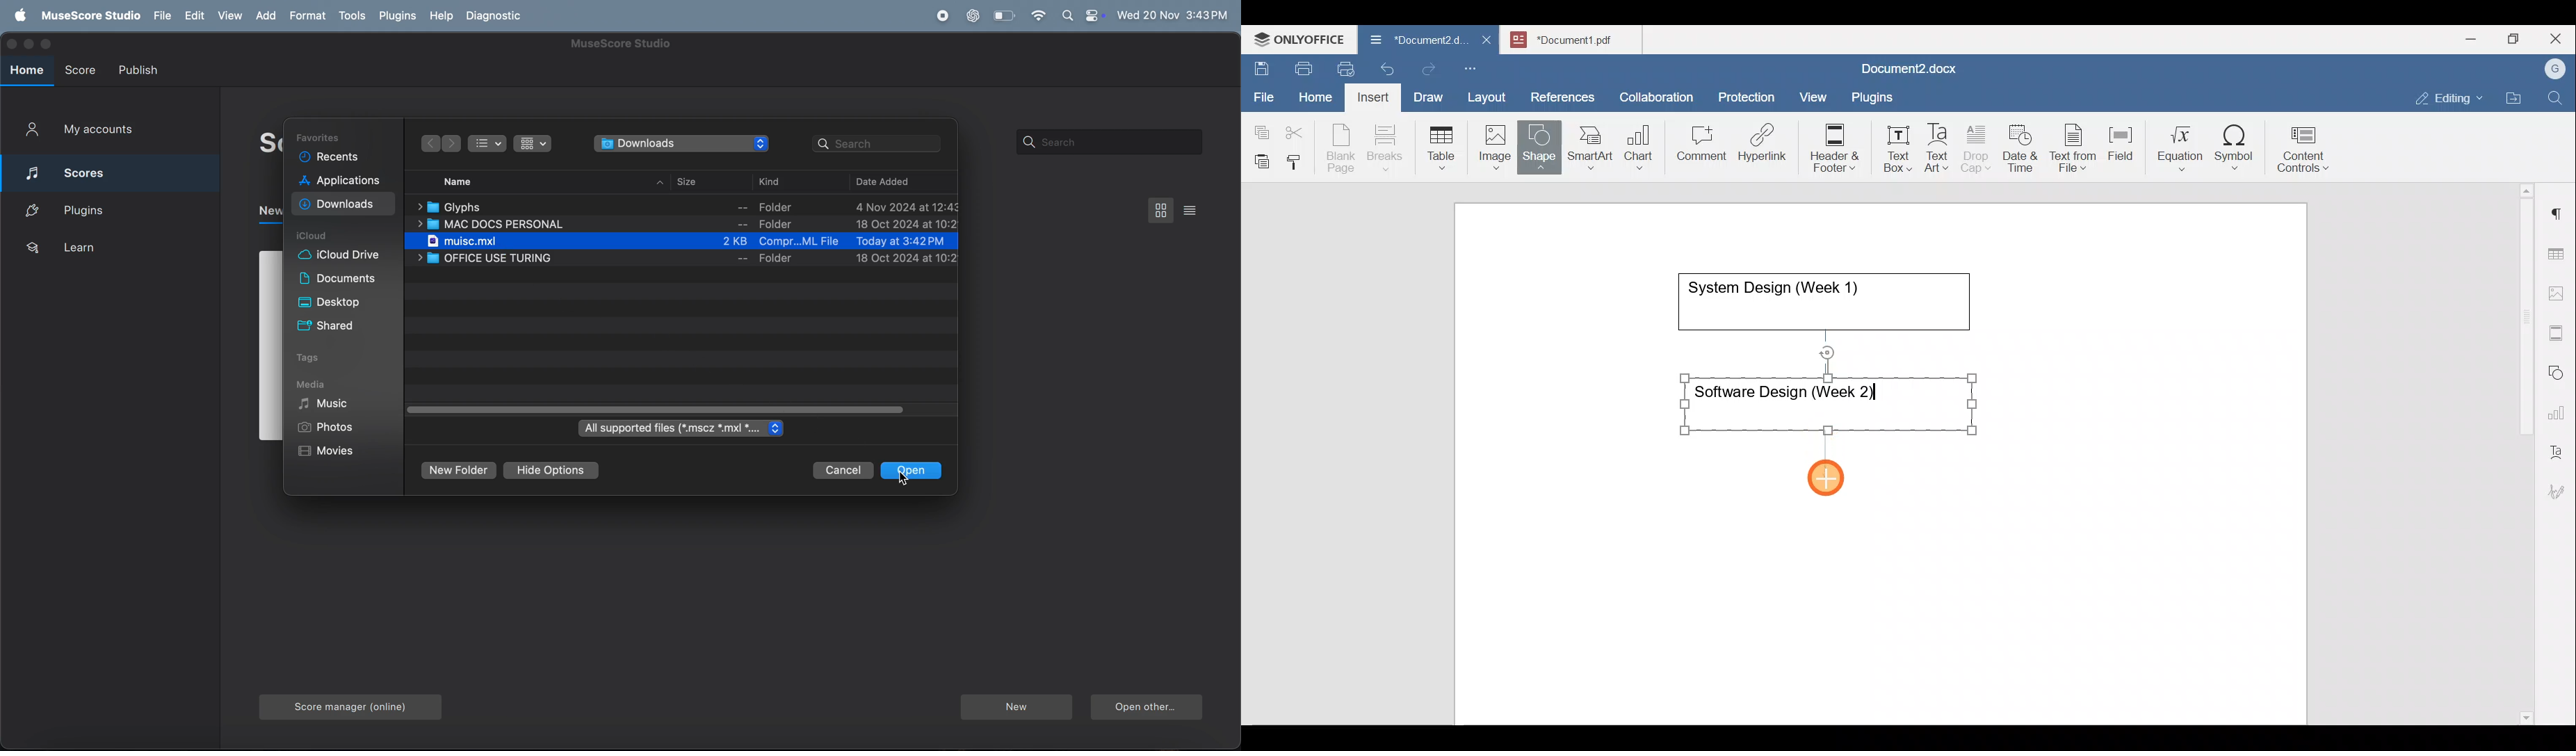 Image resolution: width=2576 pixels, height=756 pixels. I want to click on Layout, so click(1490, 95).